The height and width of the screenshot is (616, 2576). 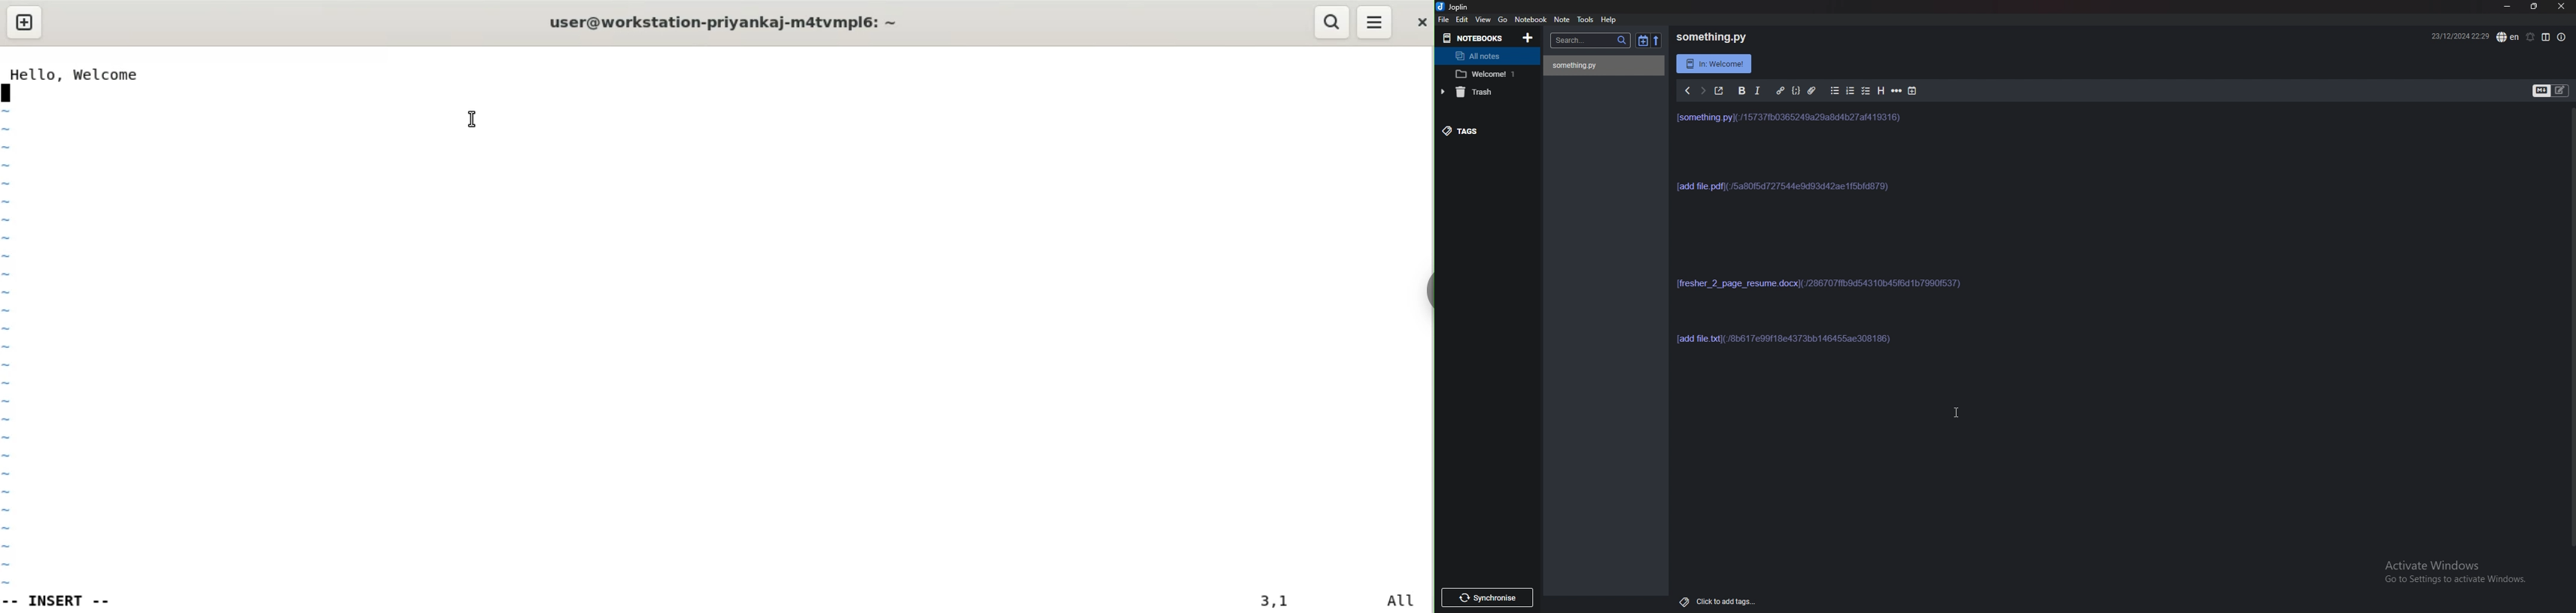 I want to click on trash, so click(x=1486, y=95).